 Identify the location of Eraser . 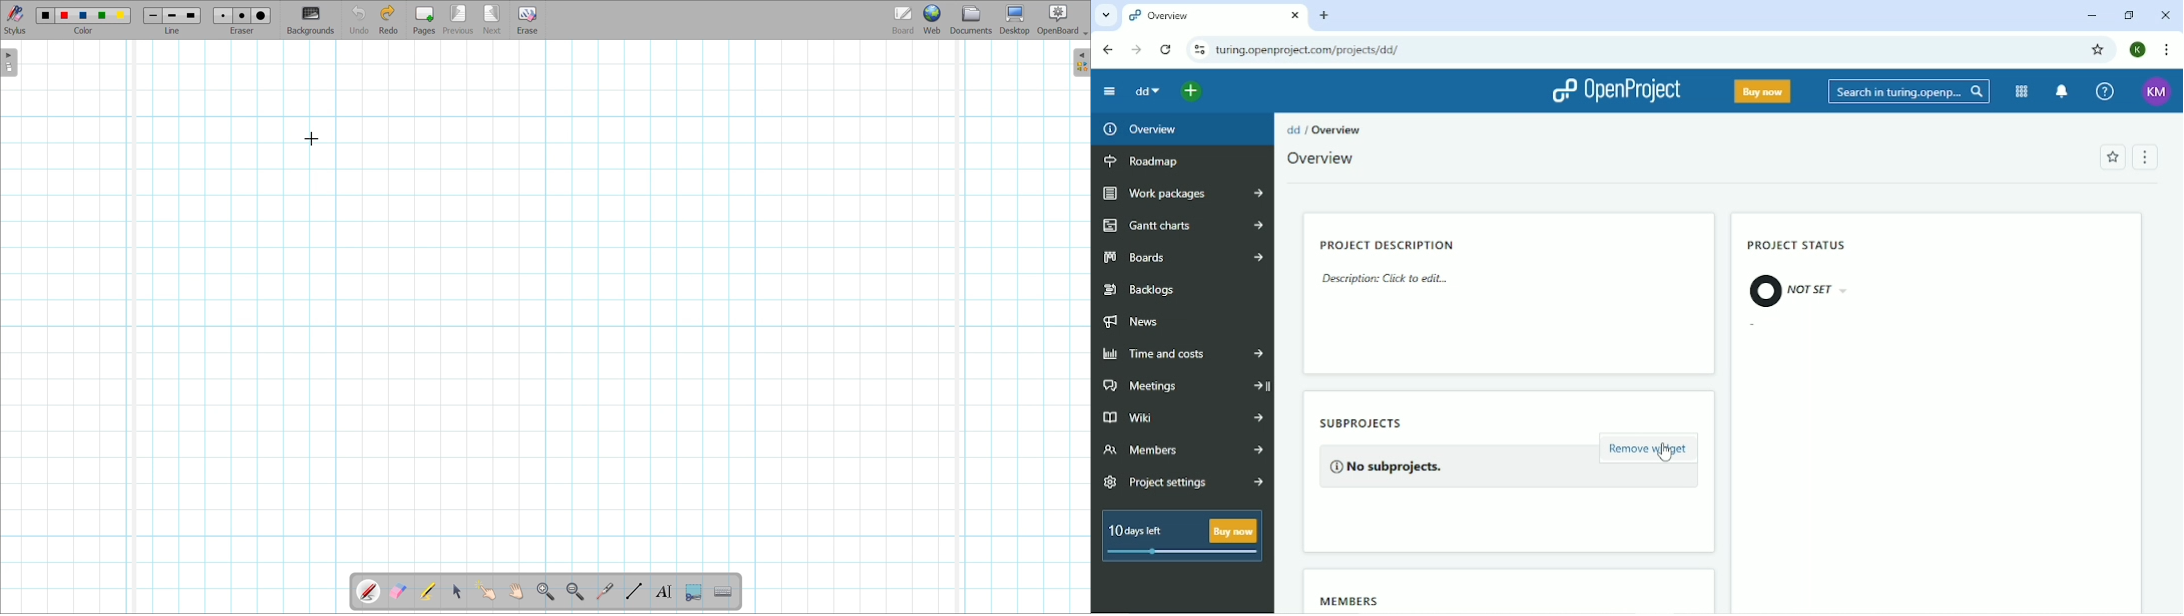
(242, 31).